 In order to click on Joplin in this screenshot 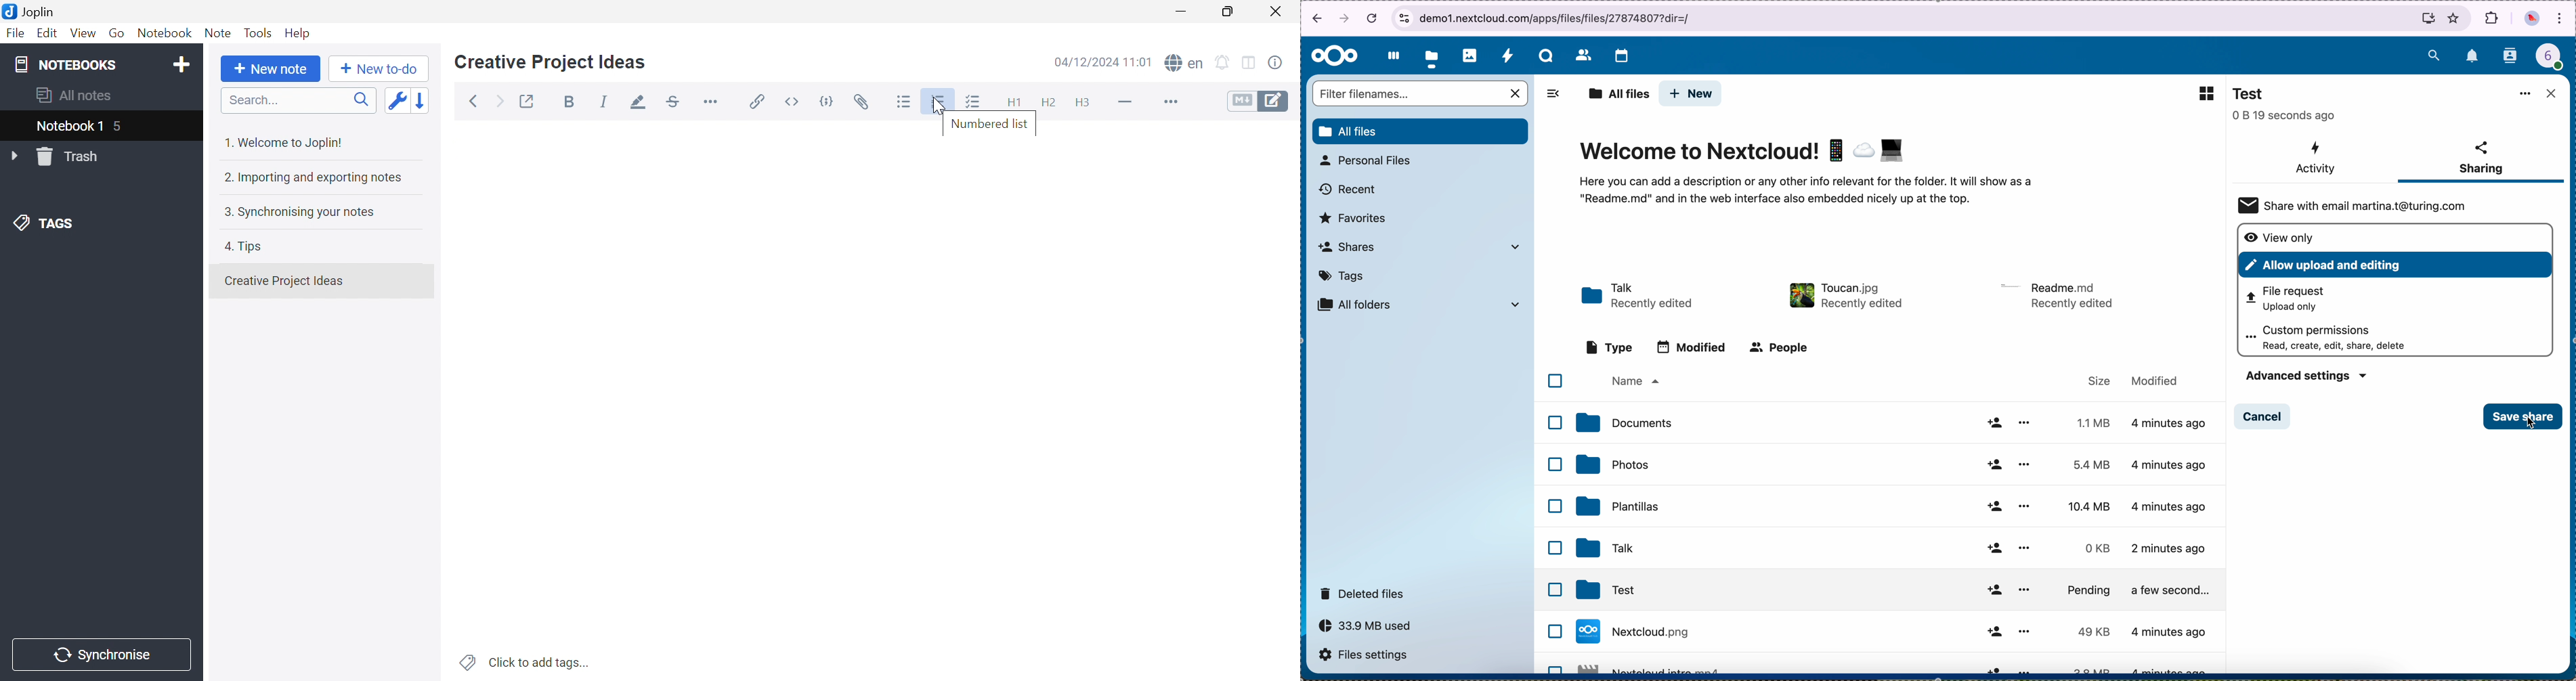, I will do `click(32, 10)`.